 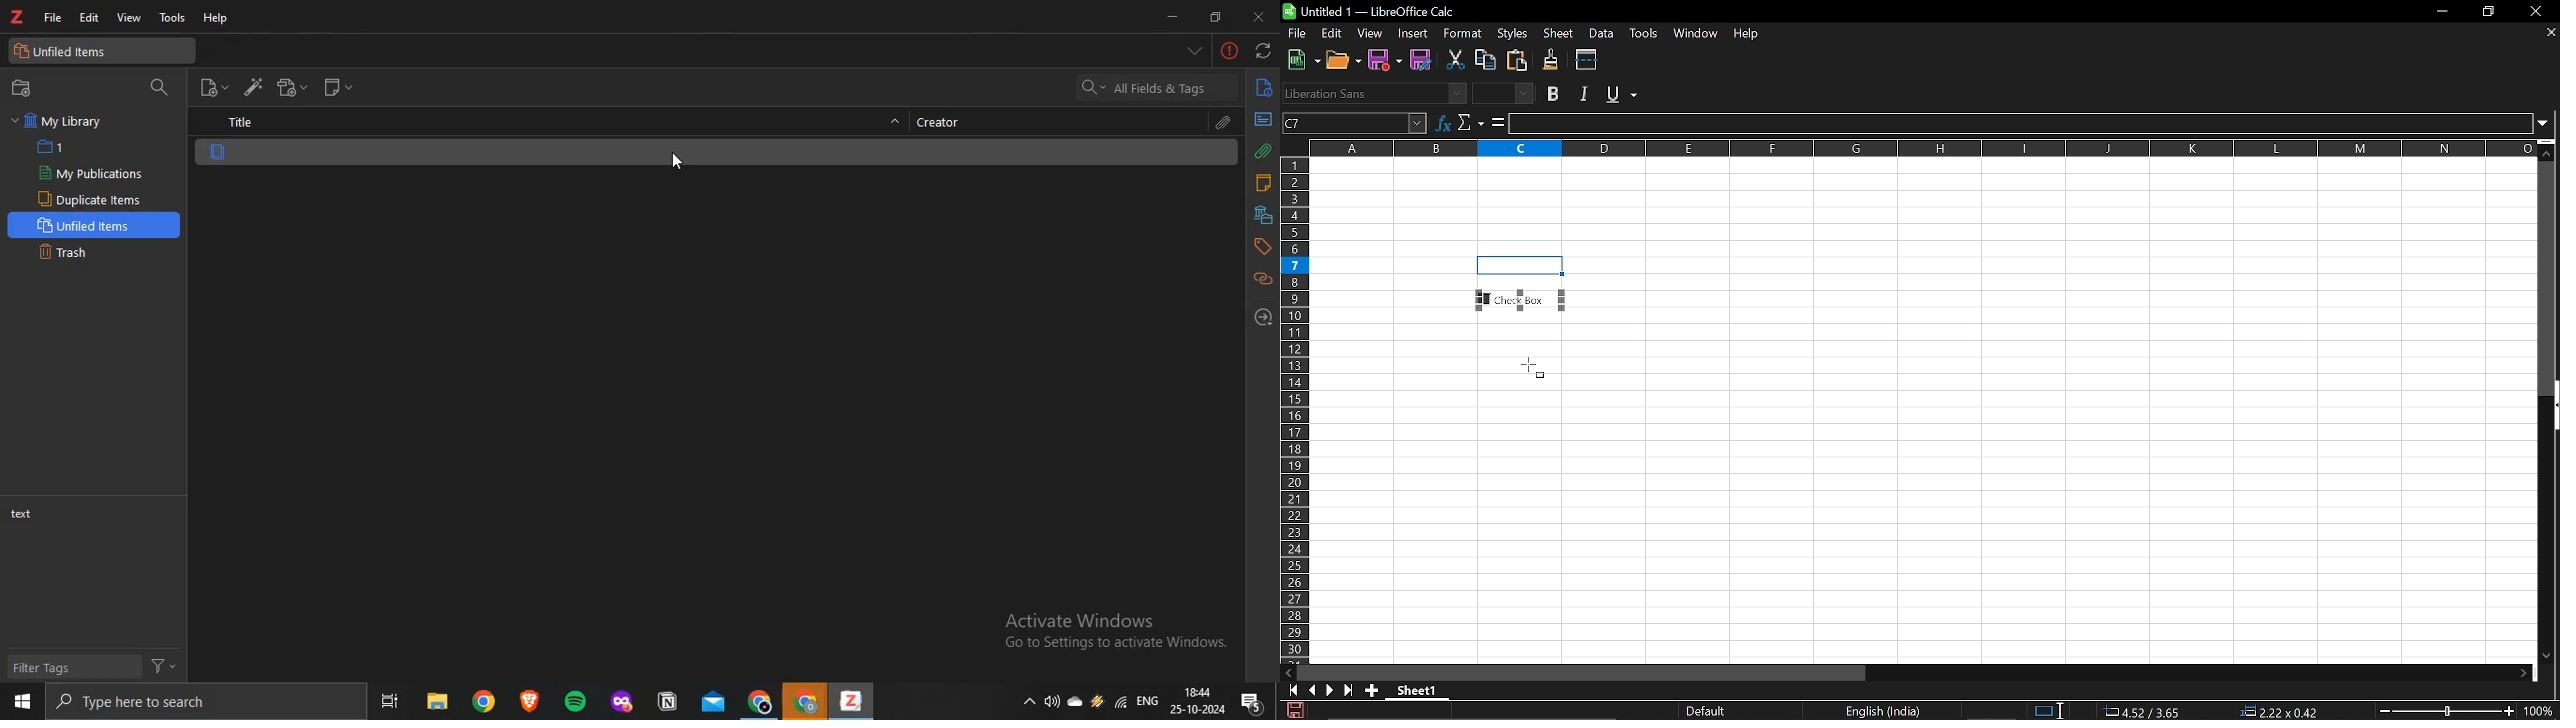 I want to click on text, so click(x=26, y=516).